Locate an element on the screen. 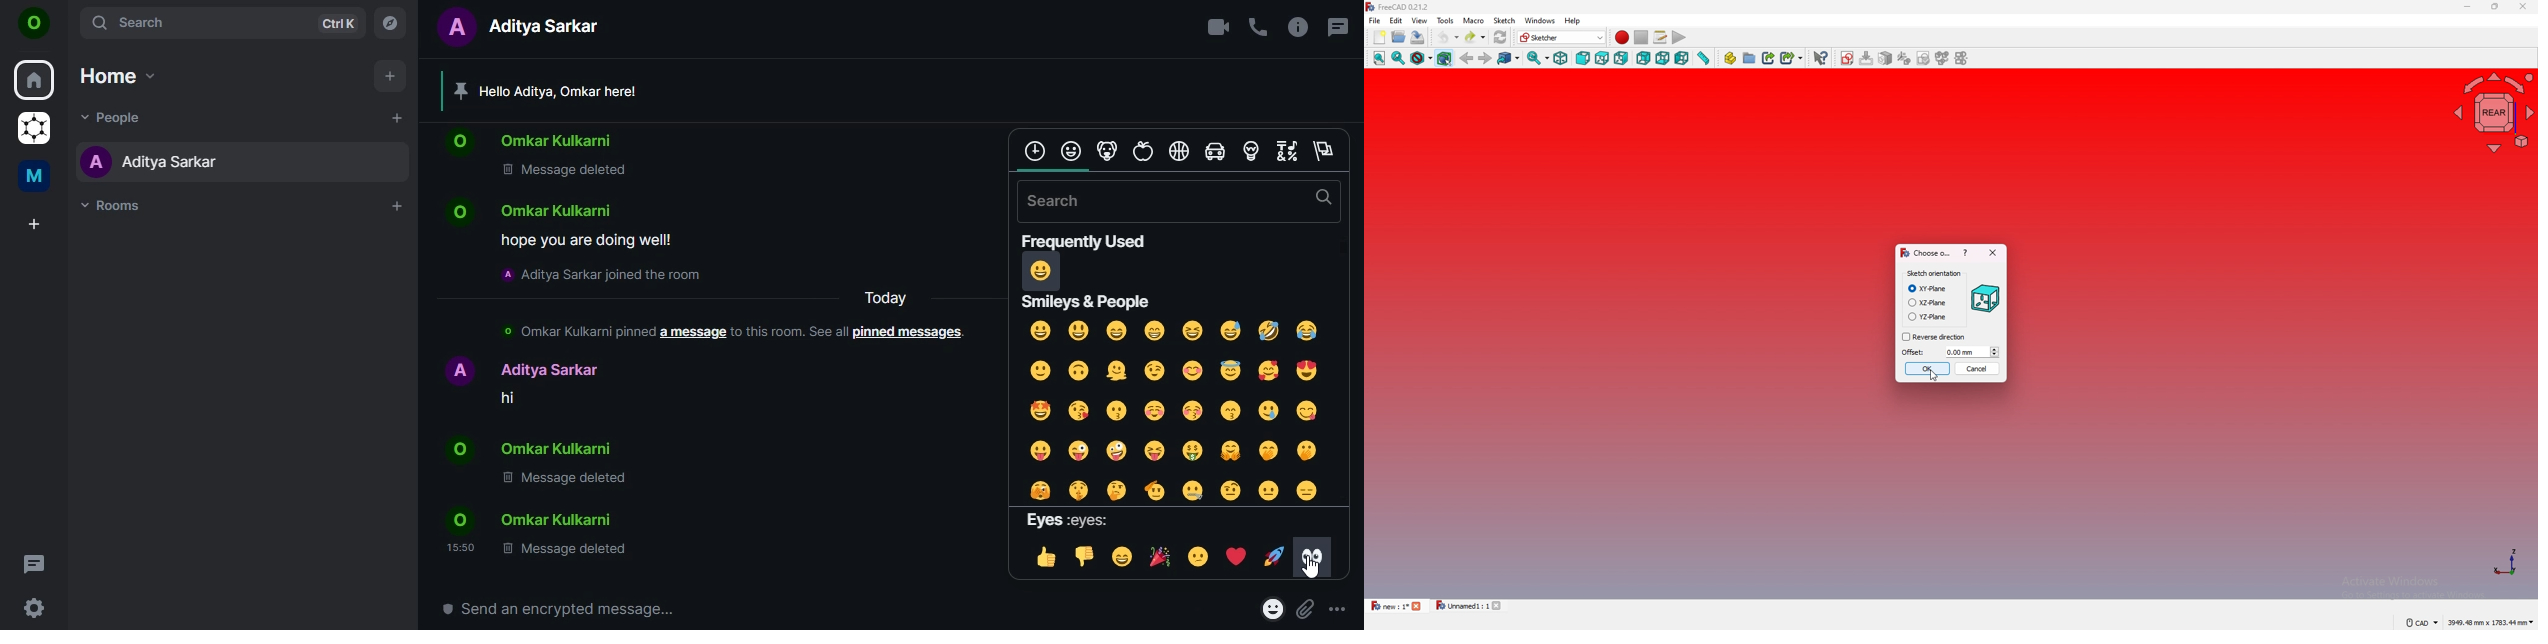 The height and width of the screenshot is (644, 2548). up is located at coordinates (1998, 348).